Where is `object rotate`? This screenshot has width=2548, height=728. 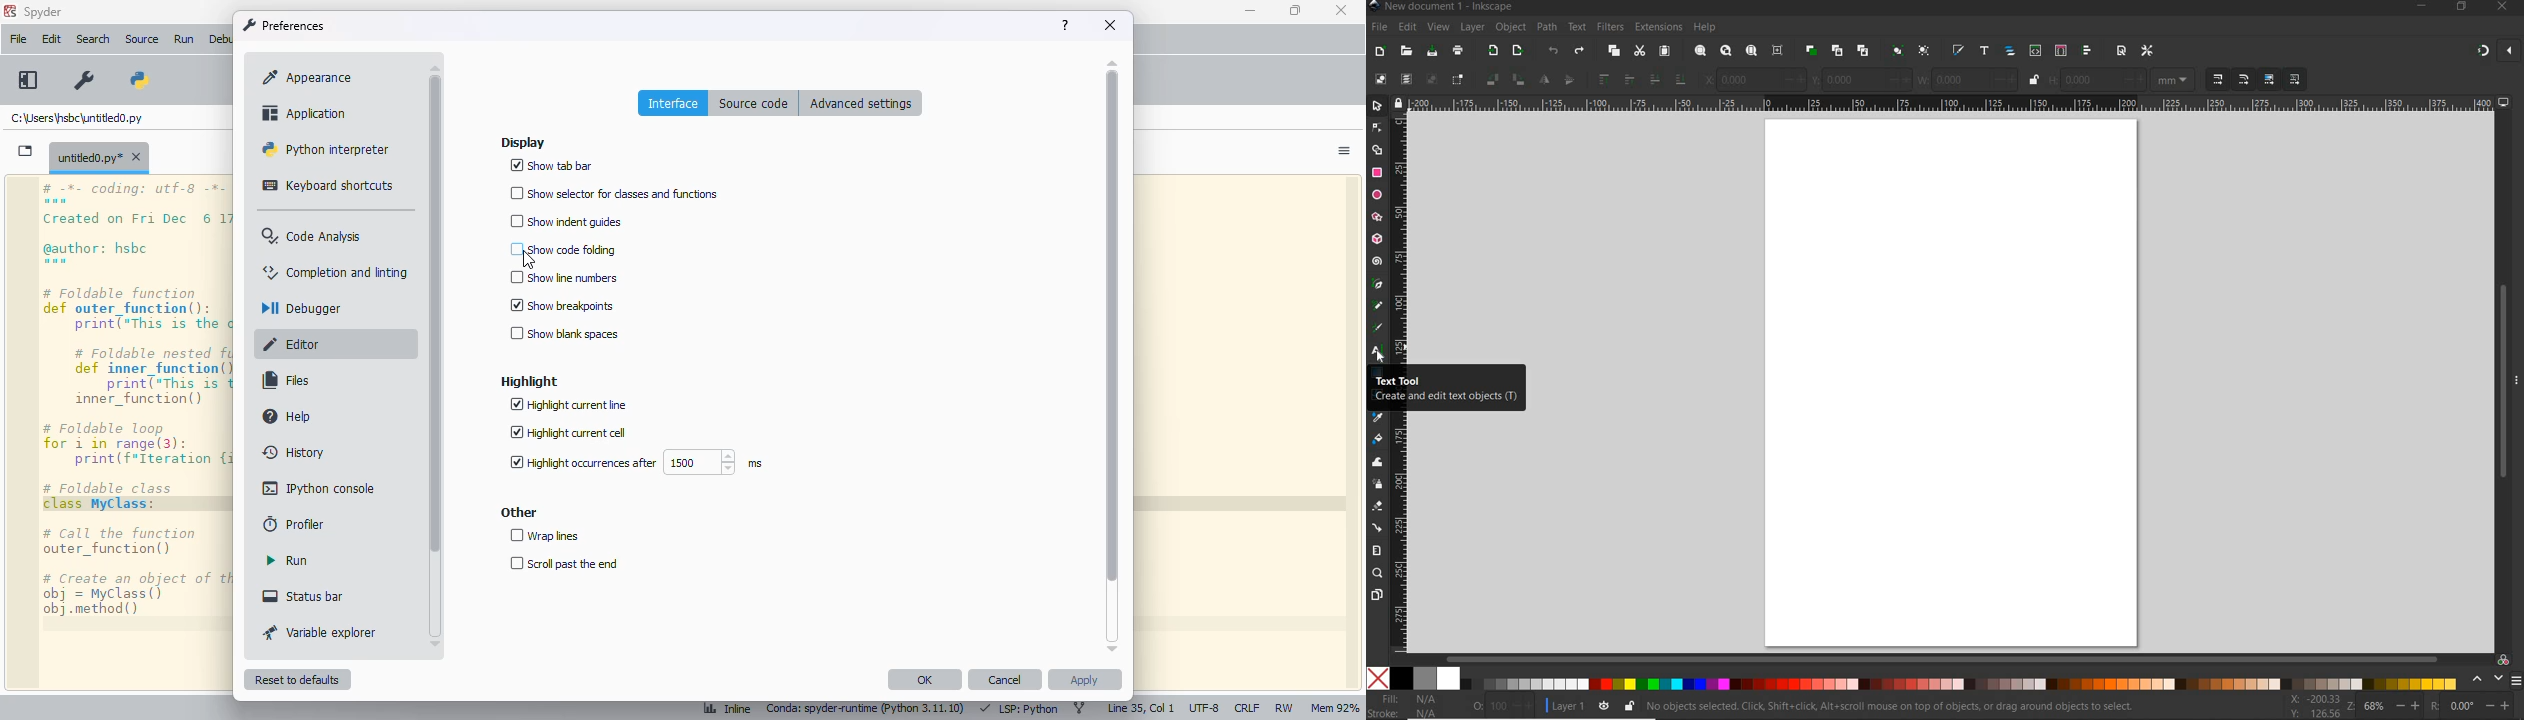
object rotate is located at coordinates (1490, 81).